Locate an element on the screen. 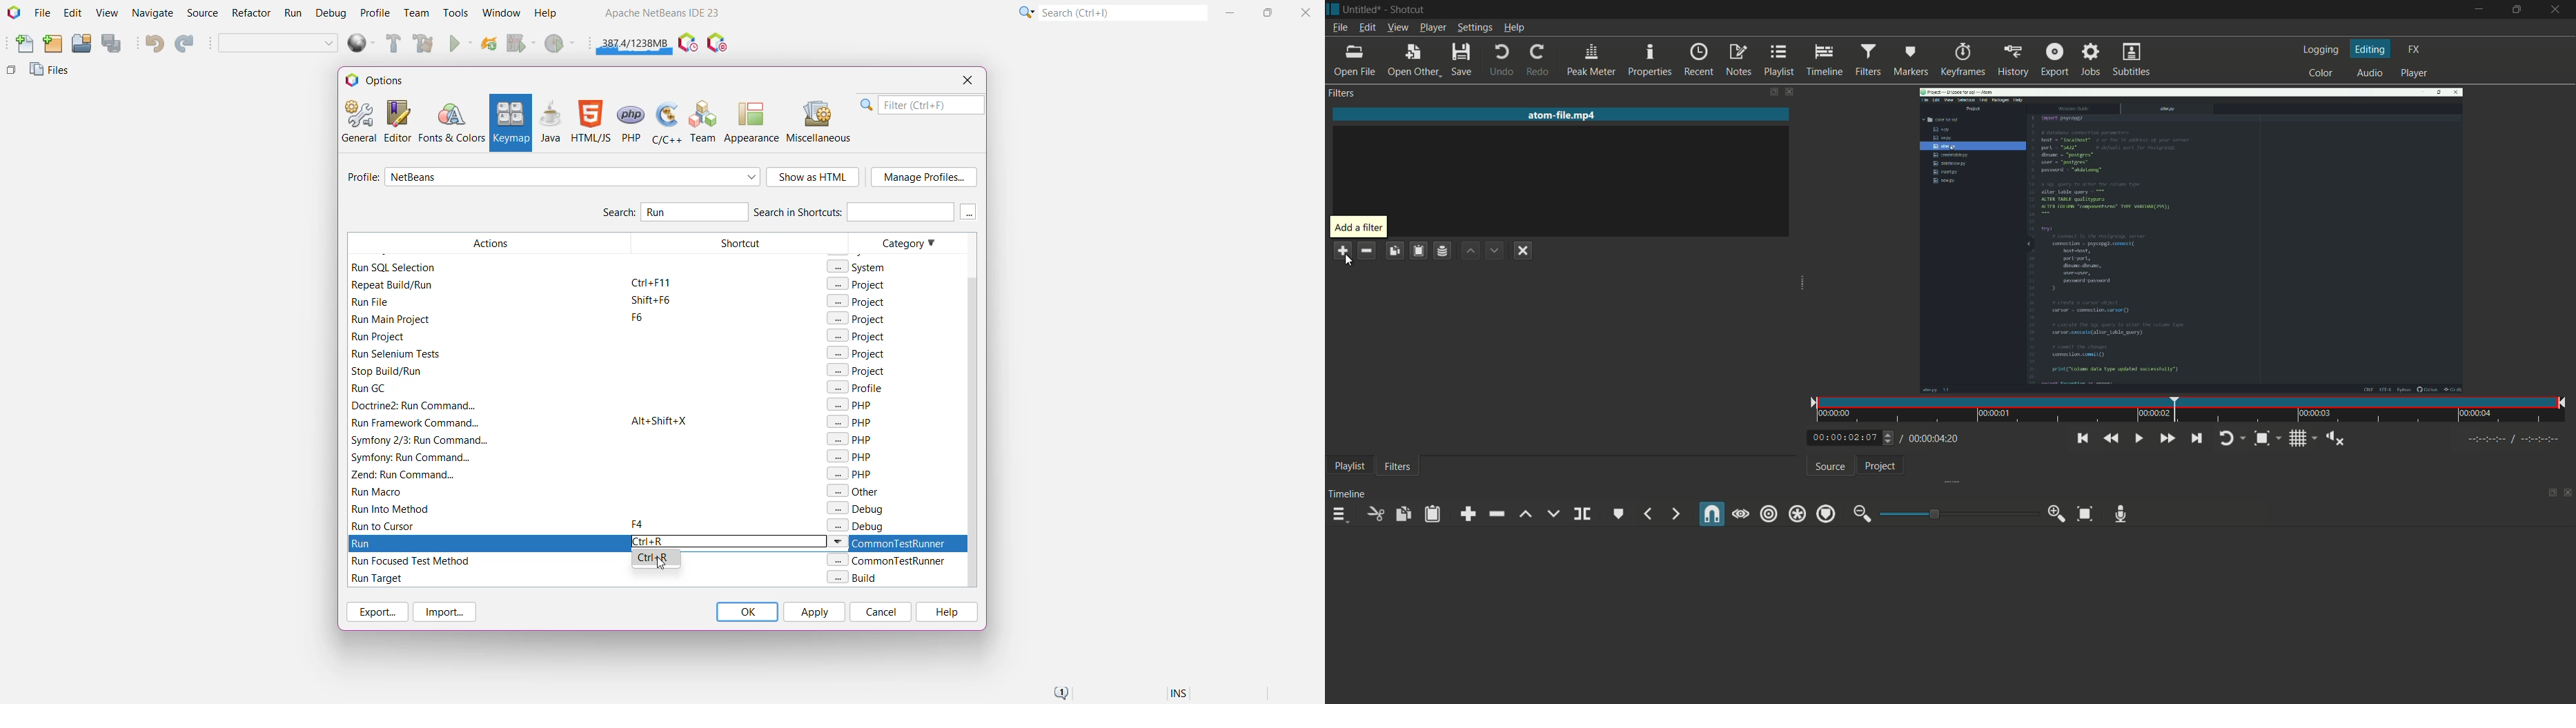 The width and height of the screenshot is (2576, 728). toggle grid is located at coordinates (2303, 439).